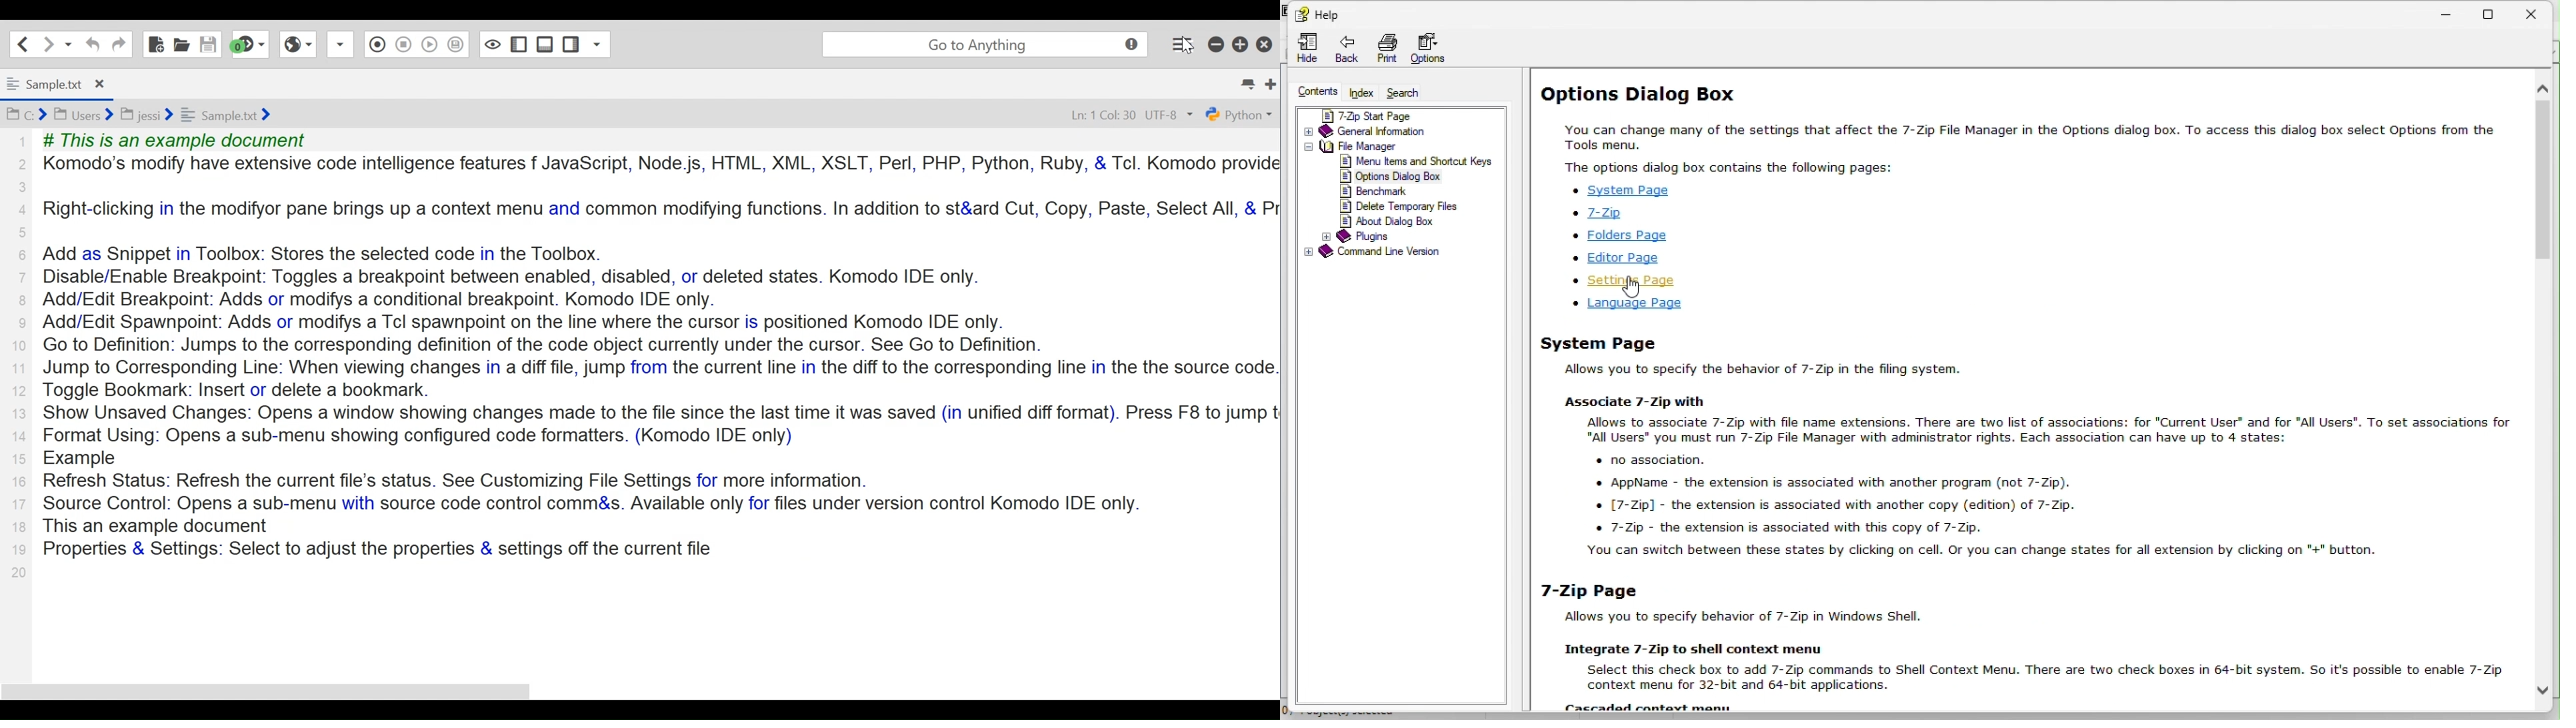 This screenshot has width=2576, height=728. What do you see at coordinates (1404, 207) in the screenshot?
I see `delete temporary  filesn` at bounding box center [1404, 207].